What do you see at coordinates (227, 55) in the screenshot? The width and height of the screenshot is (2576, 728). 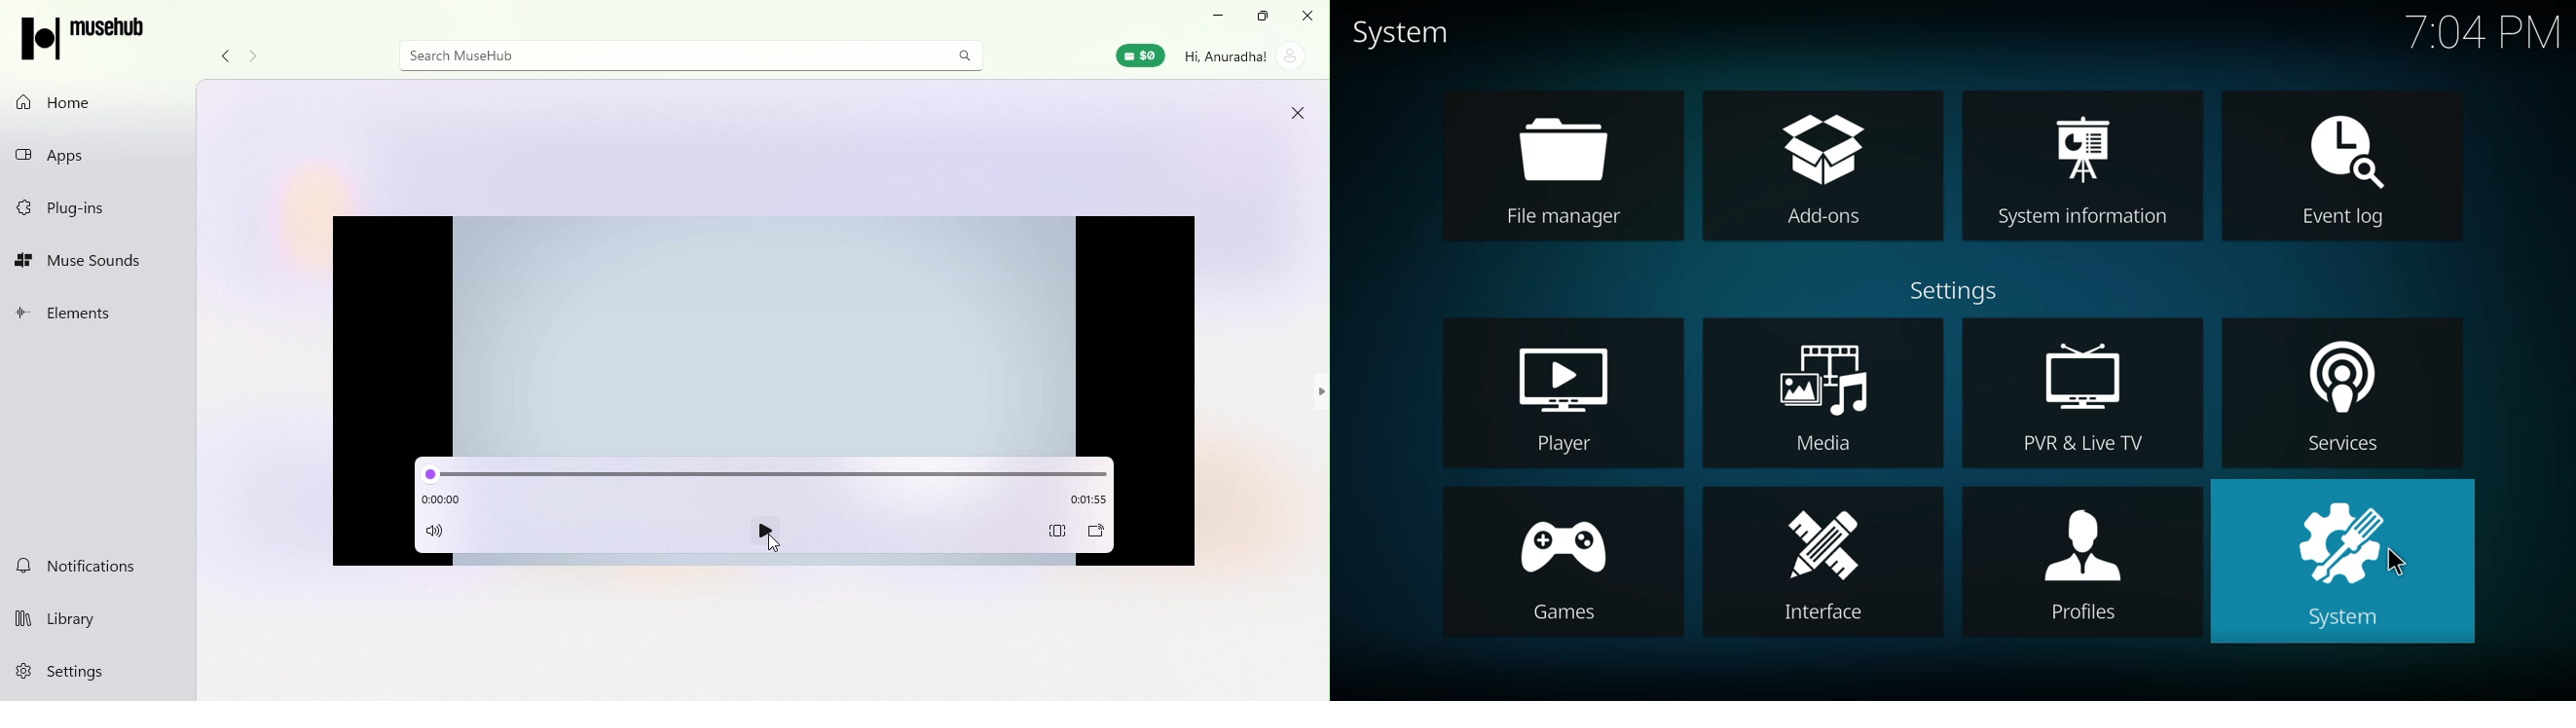 I see `Navigate back` at bounding box center [227, 55].